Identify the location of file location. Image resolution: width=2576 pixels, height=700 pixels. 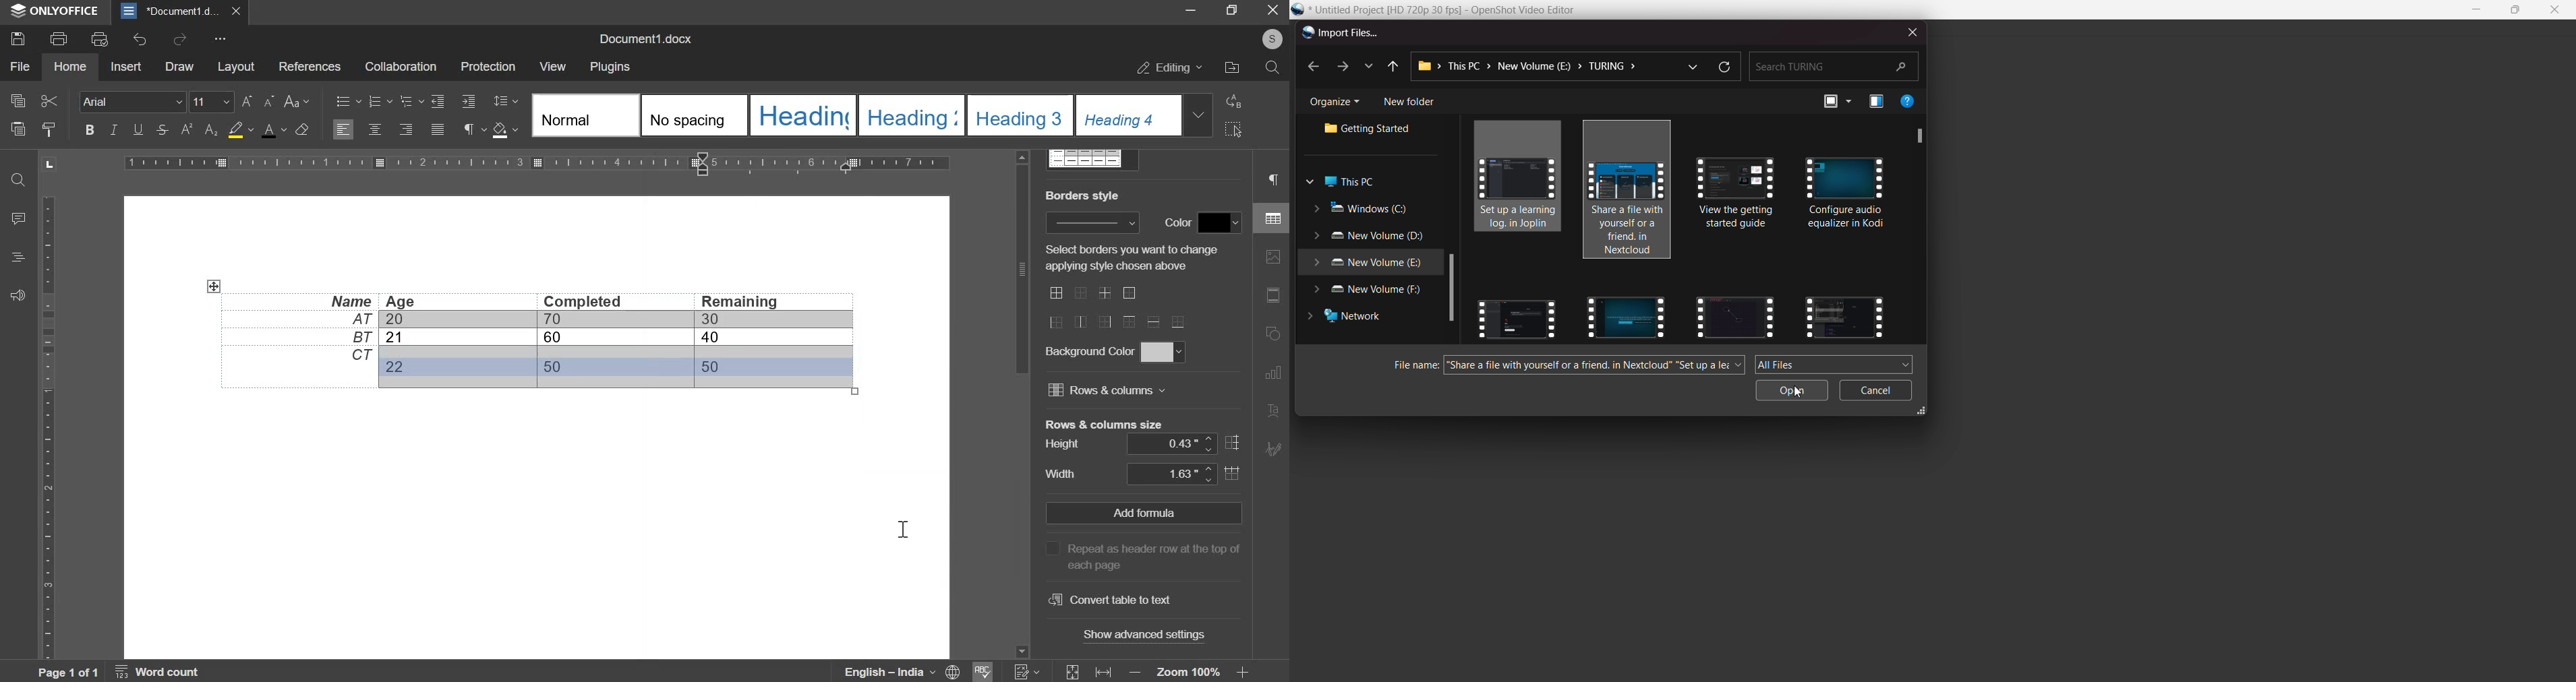
(1231, 67).